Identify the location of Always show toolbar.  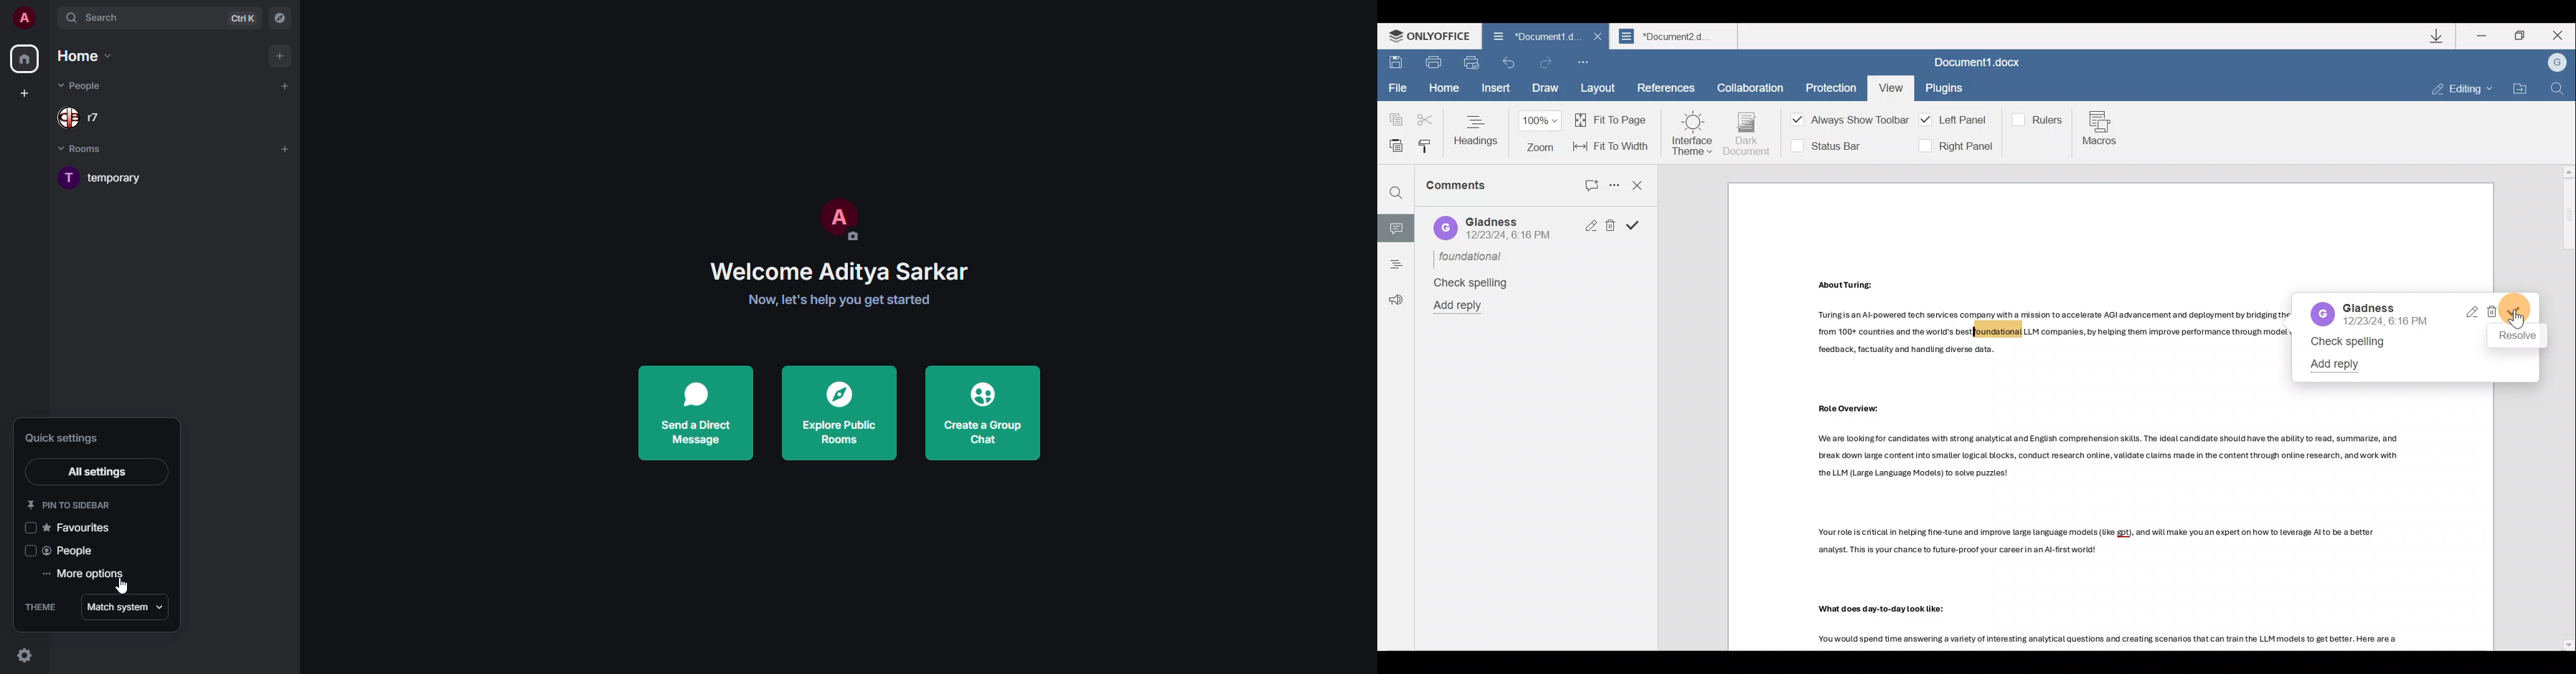
(1846, 122).